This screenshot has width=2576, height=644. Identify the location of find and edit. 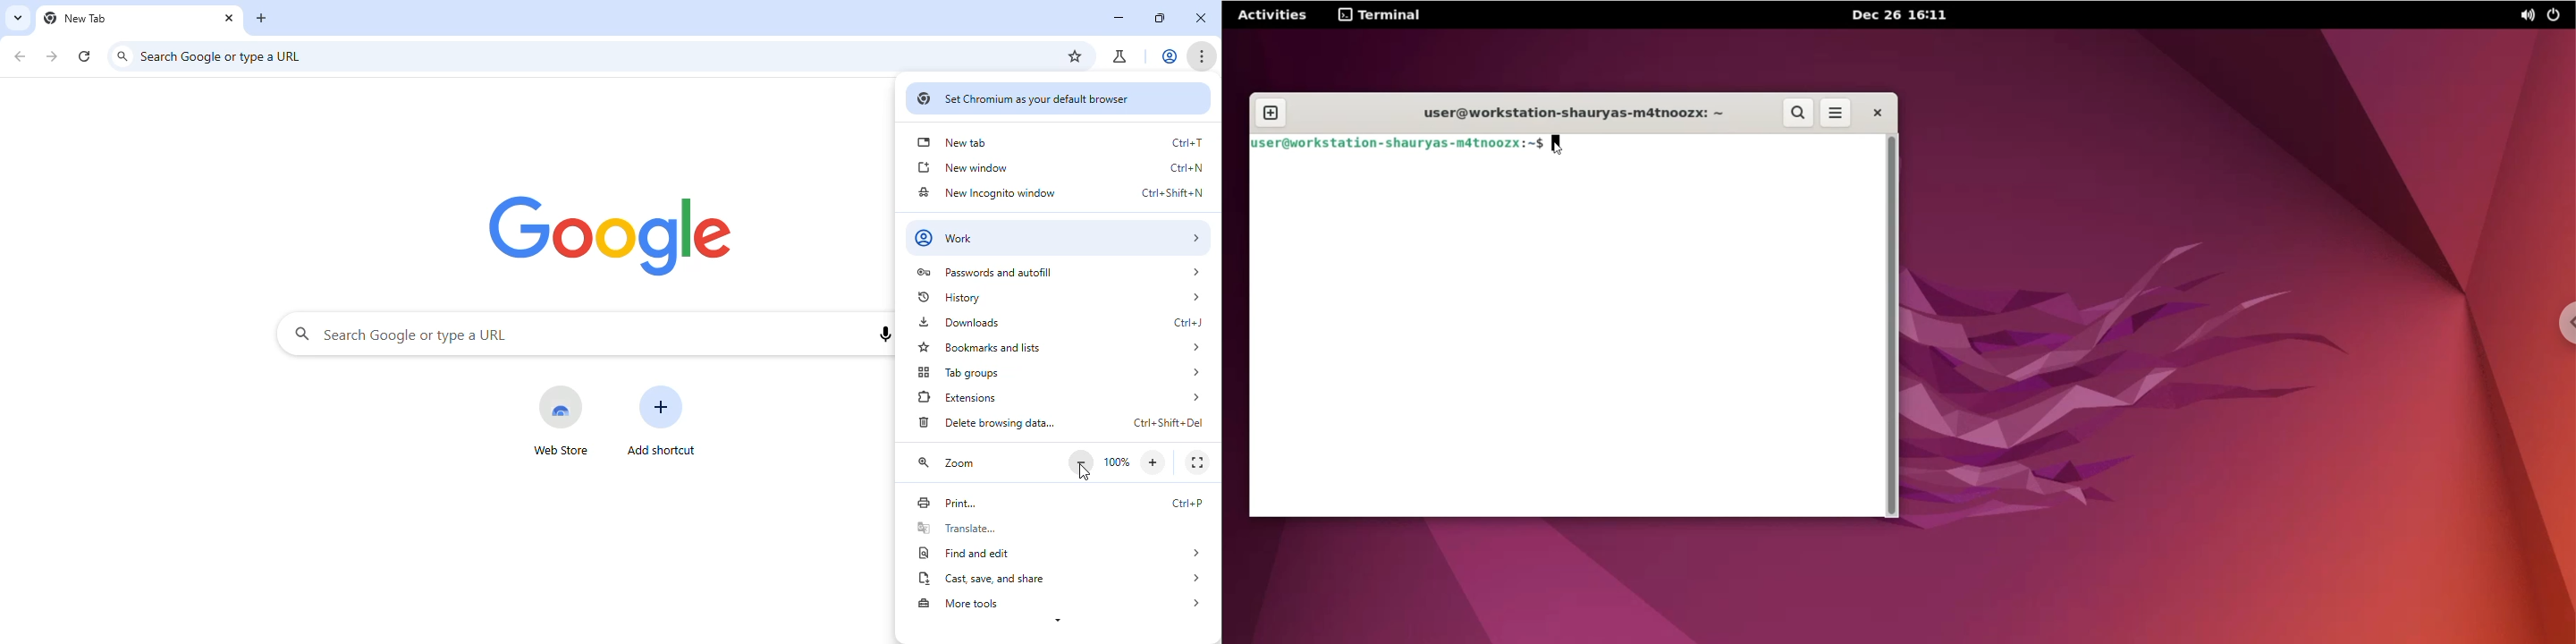
(1060, 554).